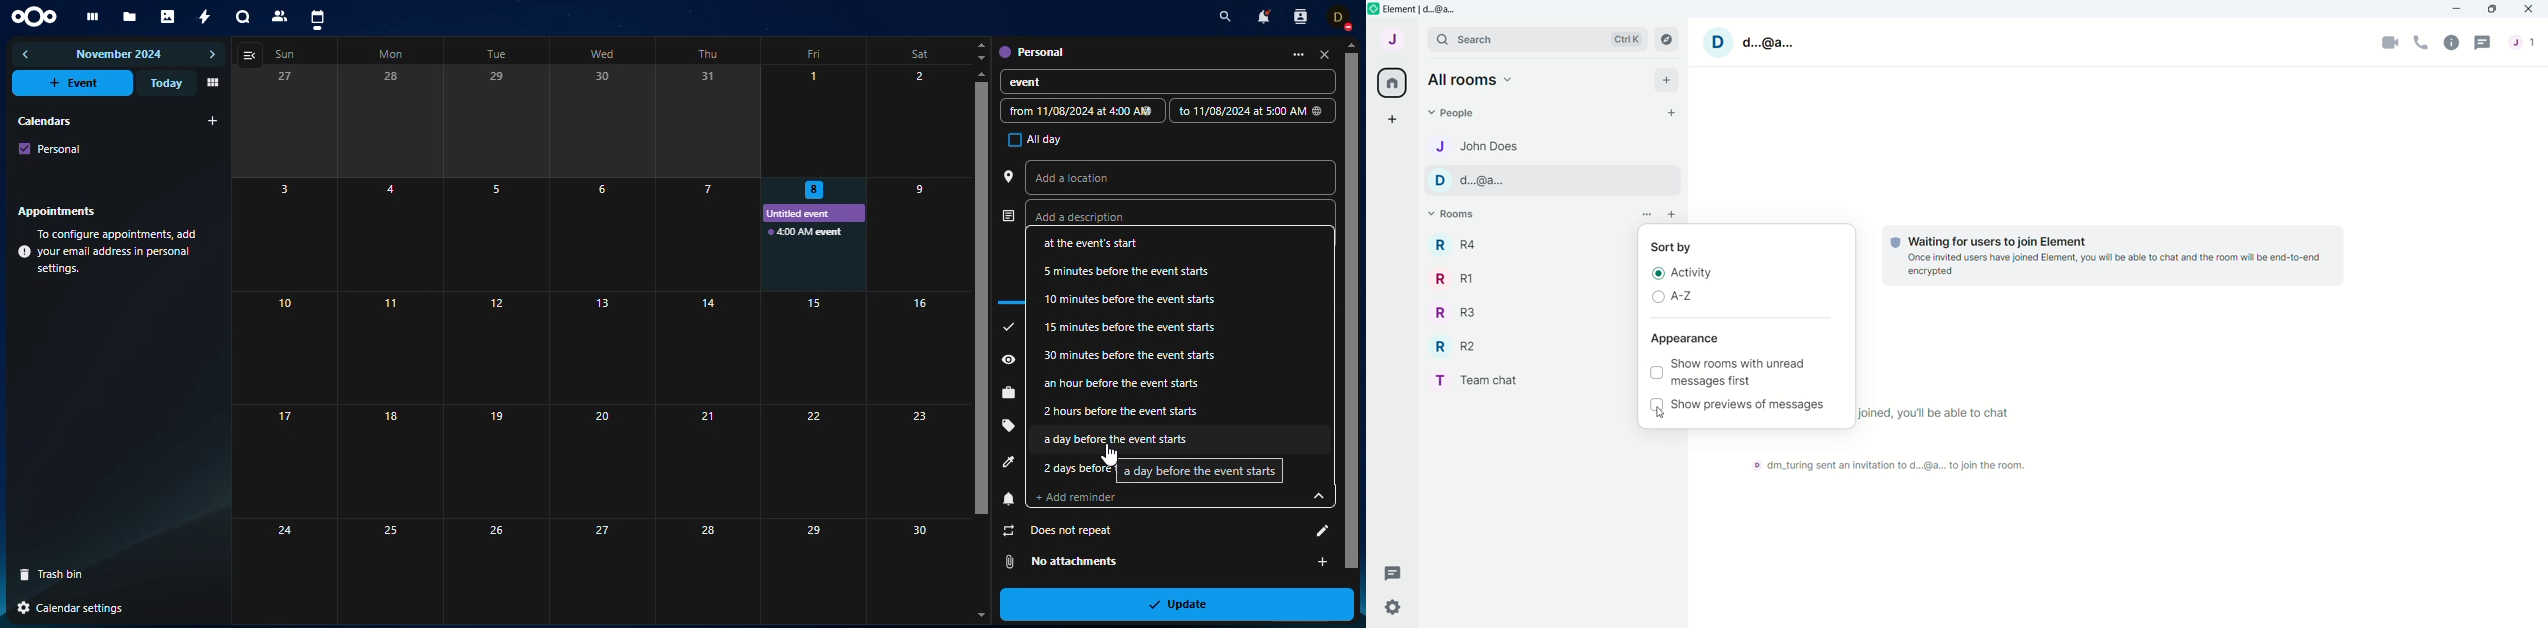  Describe the element at coordinates (1658, 298) in the screenshot. I see `Radio Button` at that location.